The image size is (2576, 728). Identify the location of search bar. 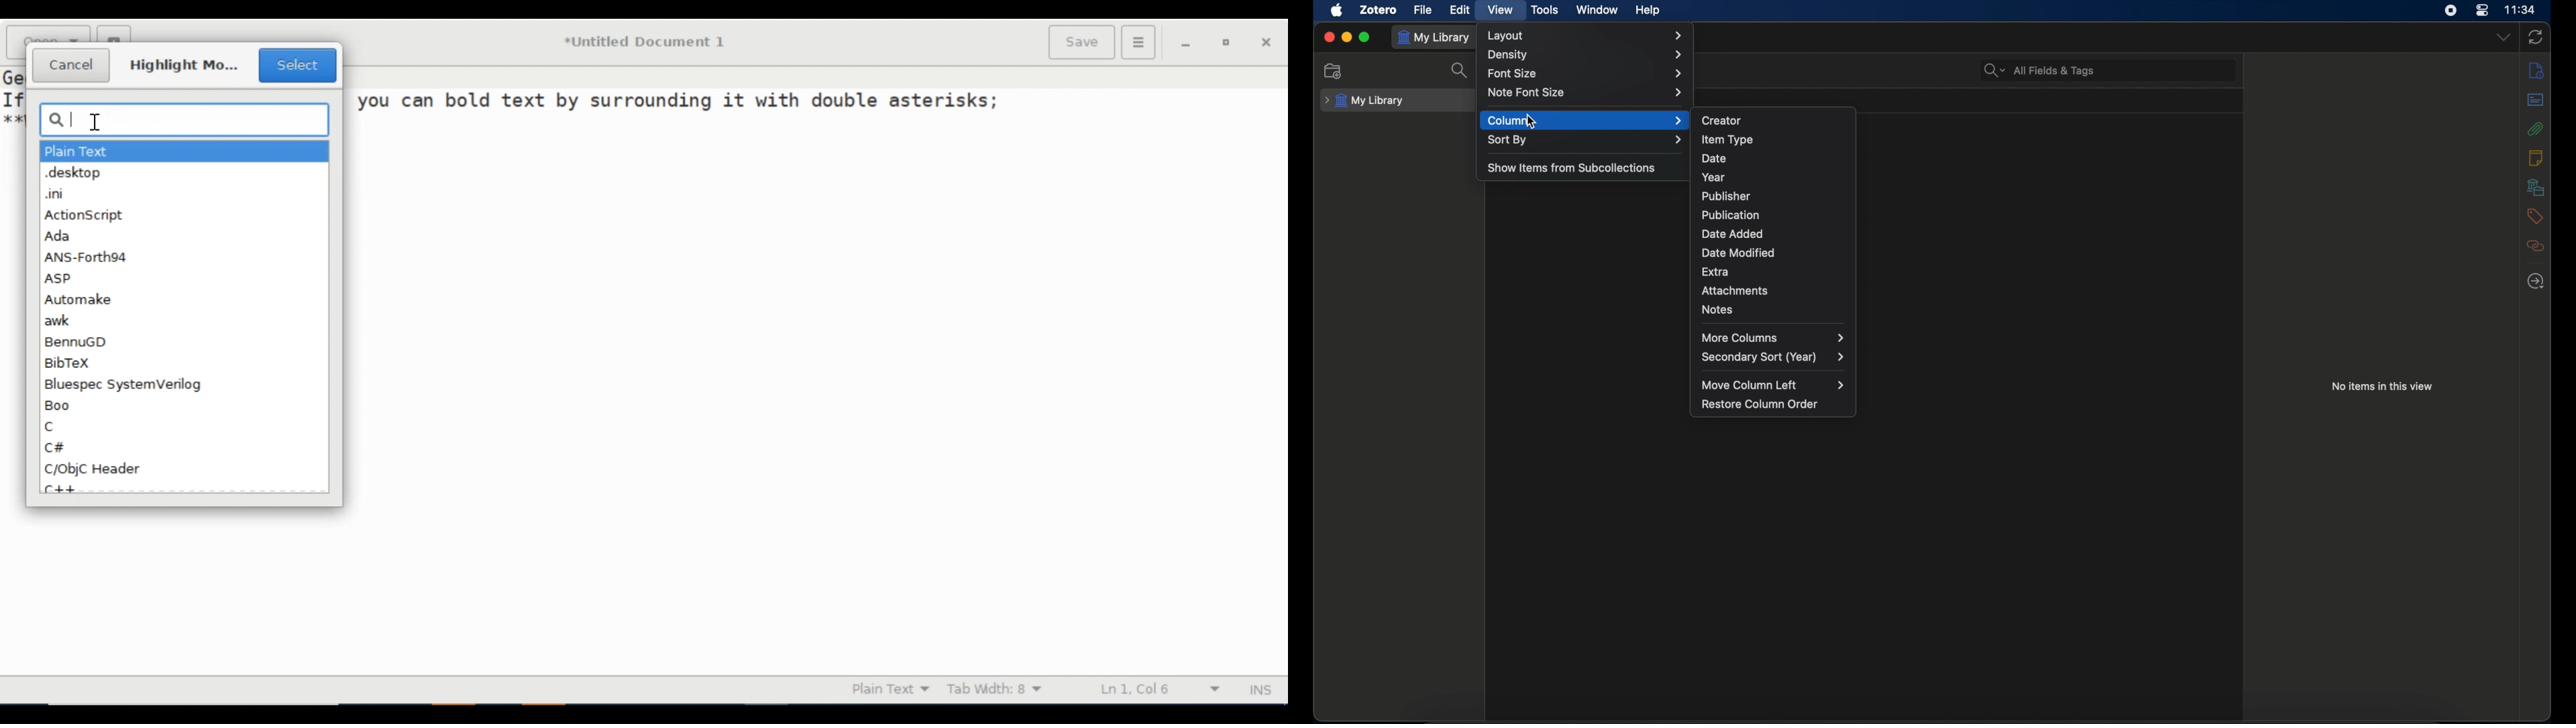
(2039, 70).